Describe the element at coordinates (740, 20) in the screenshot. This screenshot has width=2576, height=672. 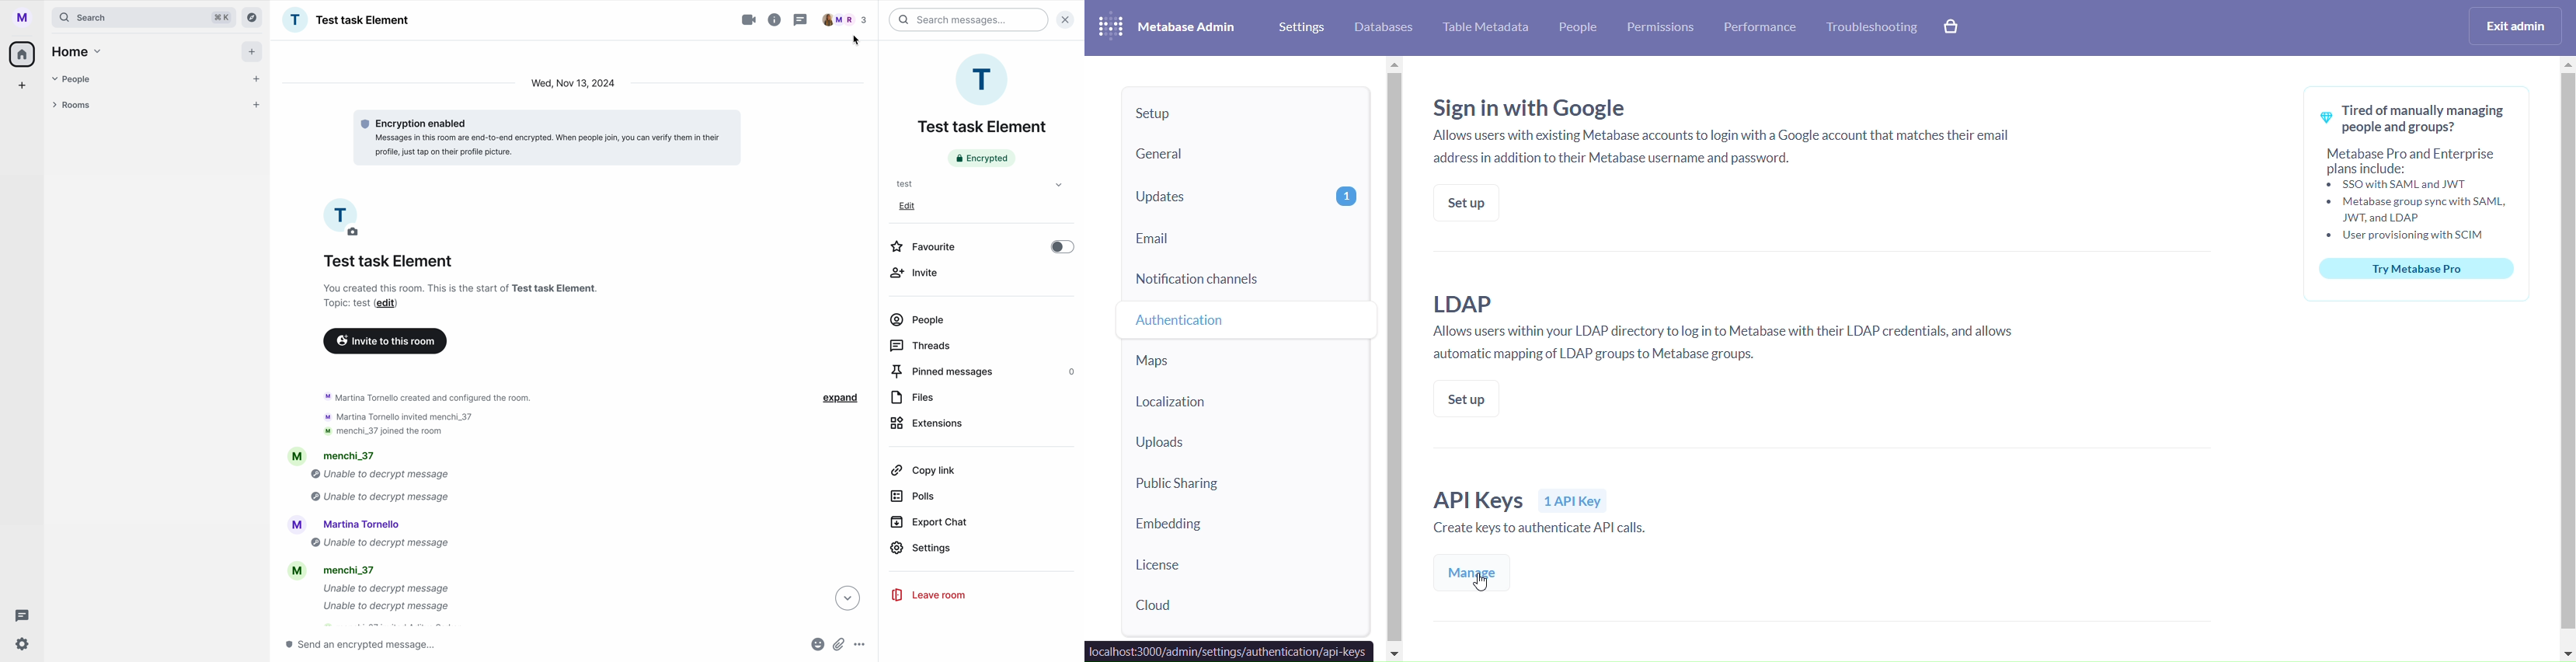
I see `video call` at that location.